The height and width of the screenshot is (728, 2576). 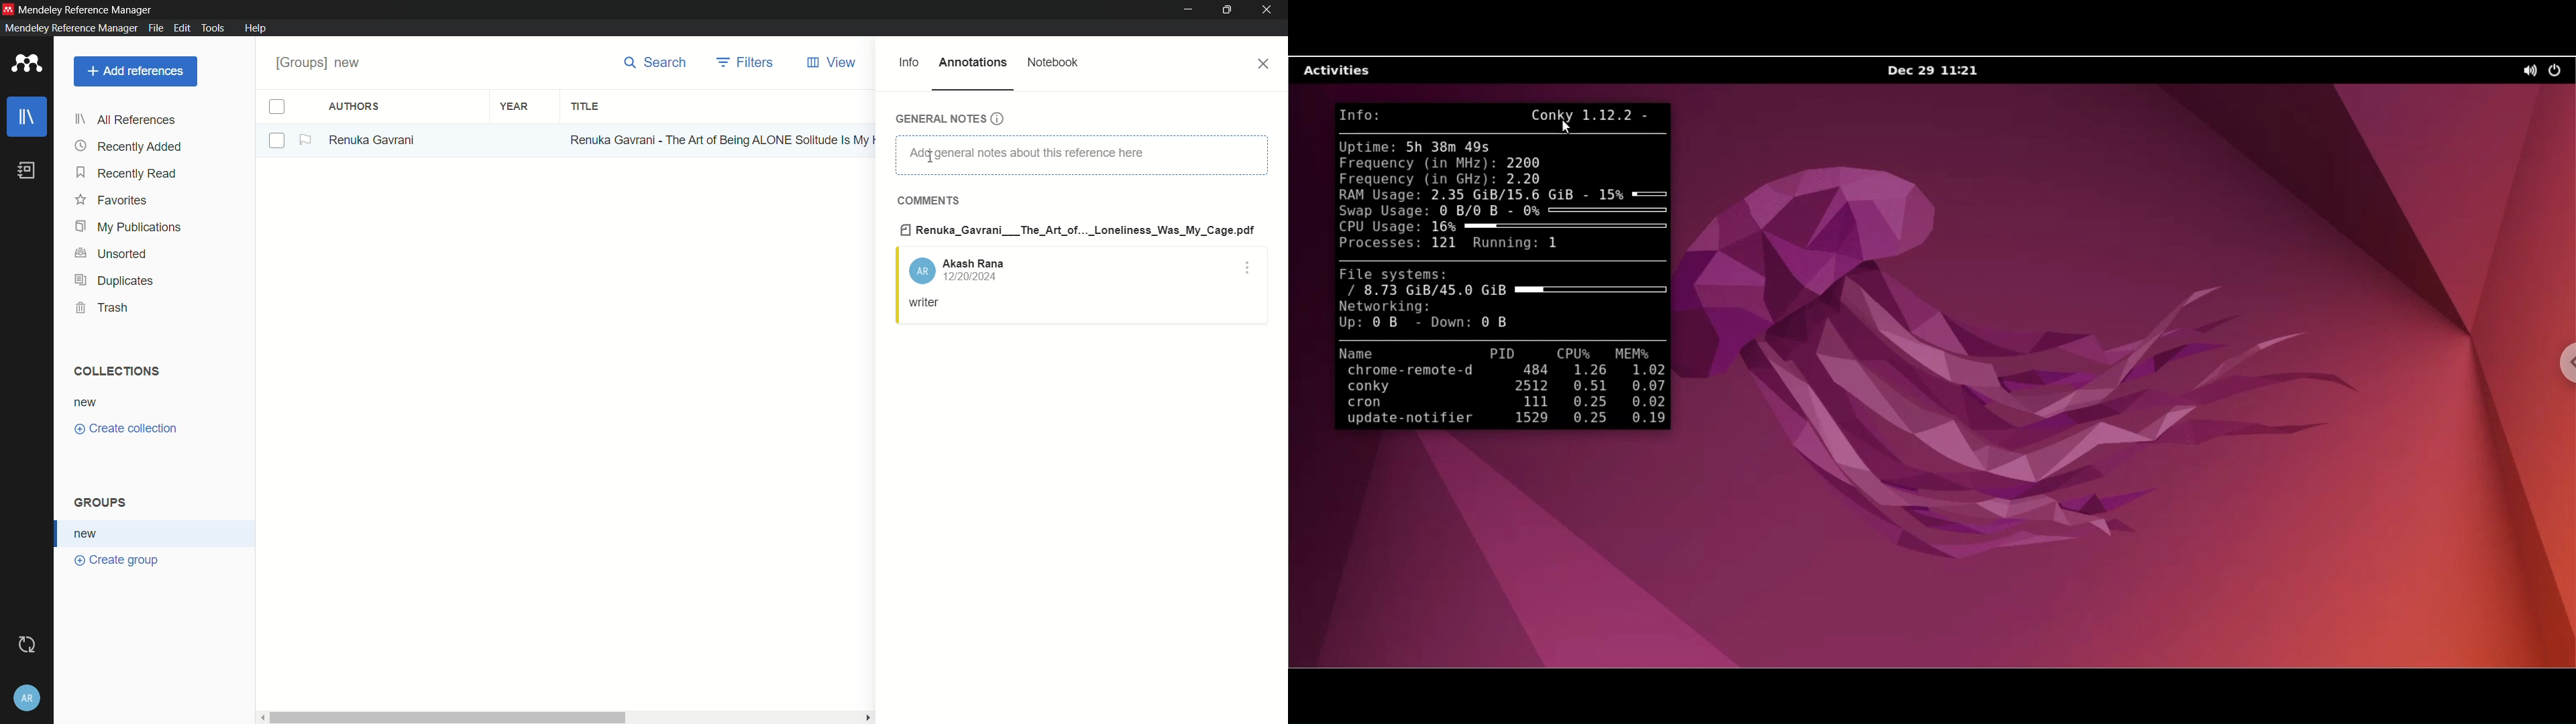 What do you see at coordinates (256, 28) in the screenshot?
I see `help` at bounding box center [256, 28].